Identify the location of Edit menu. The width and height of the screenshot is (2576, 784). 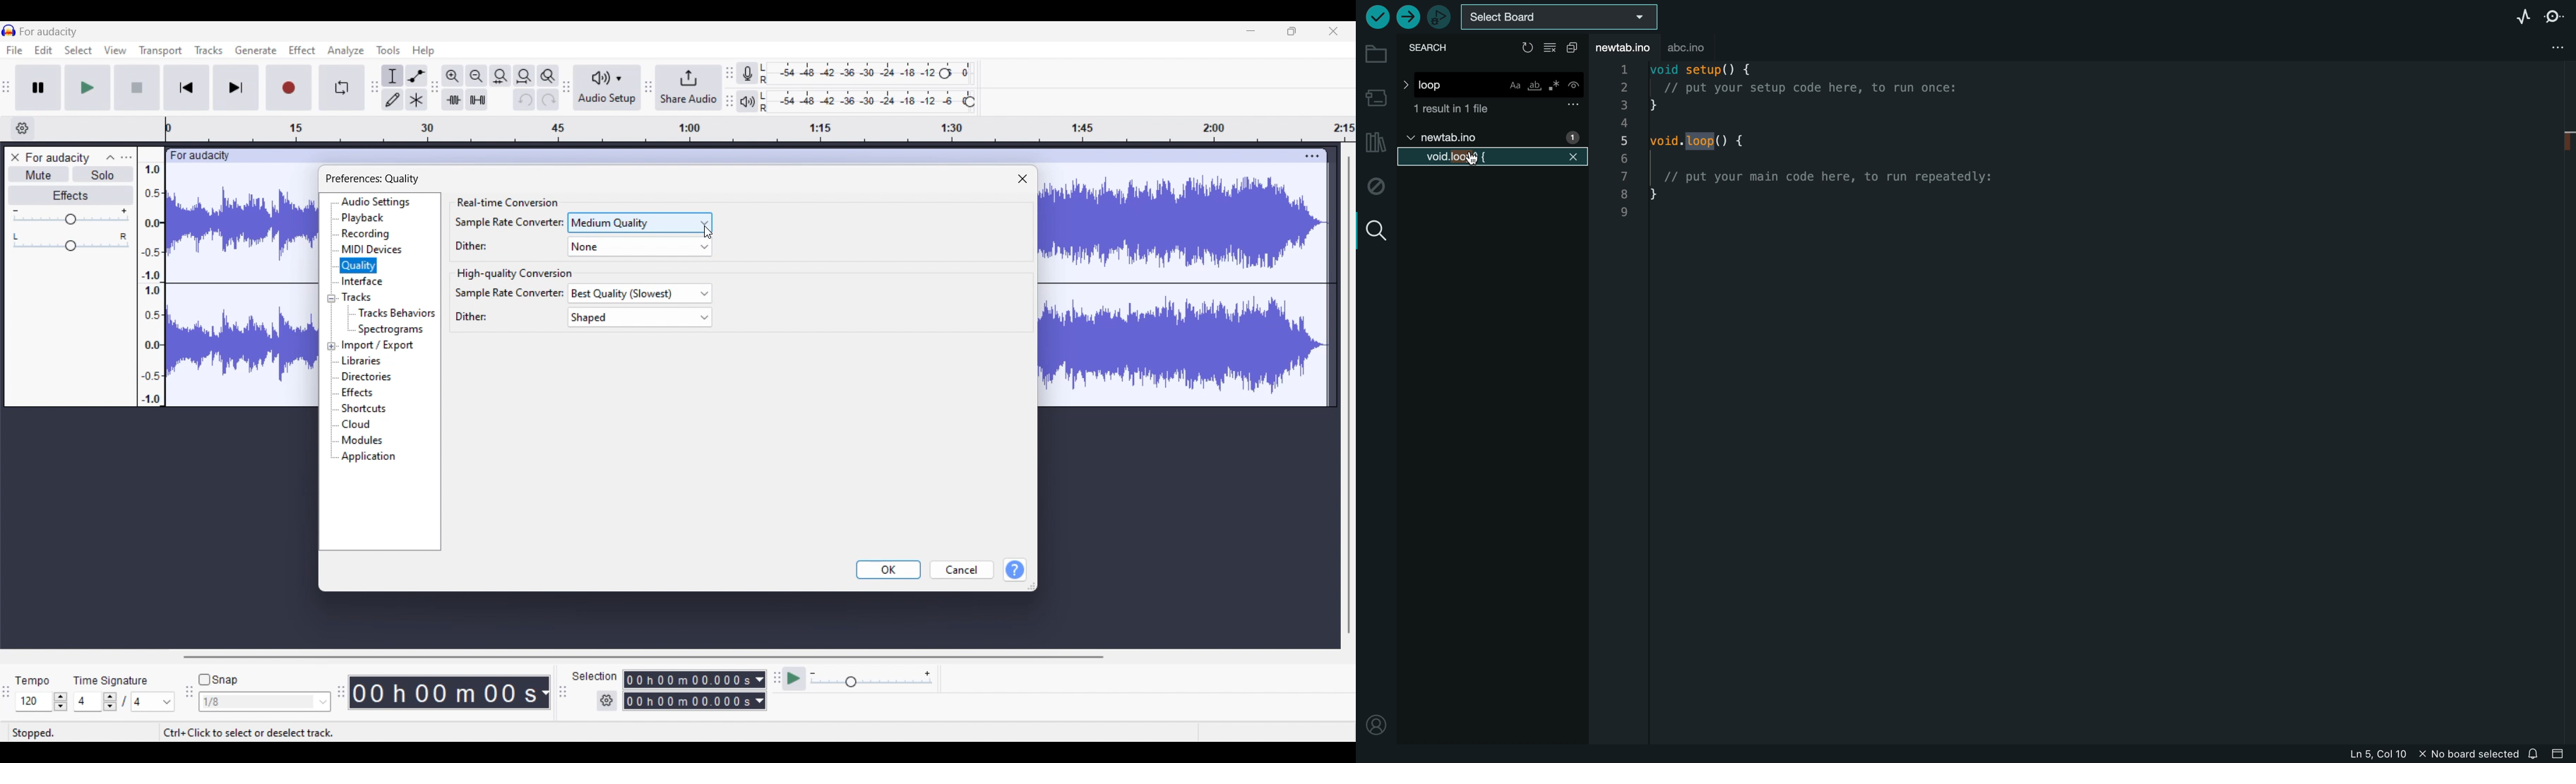
(43, 49).